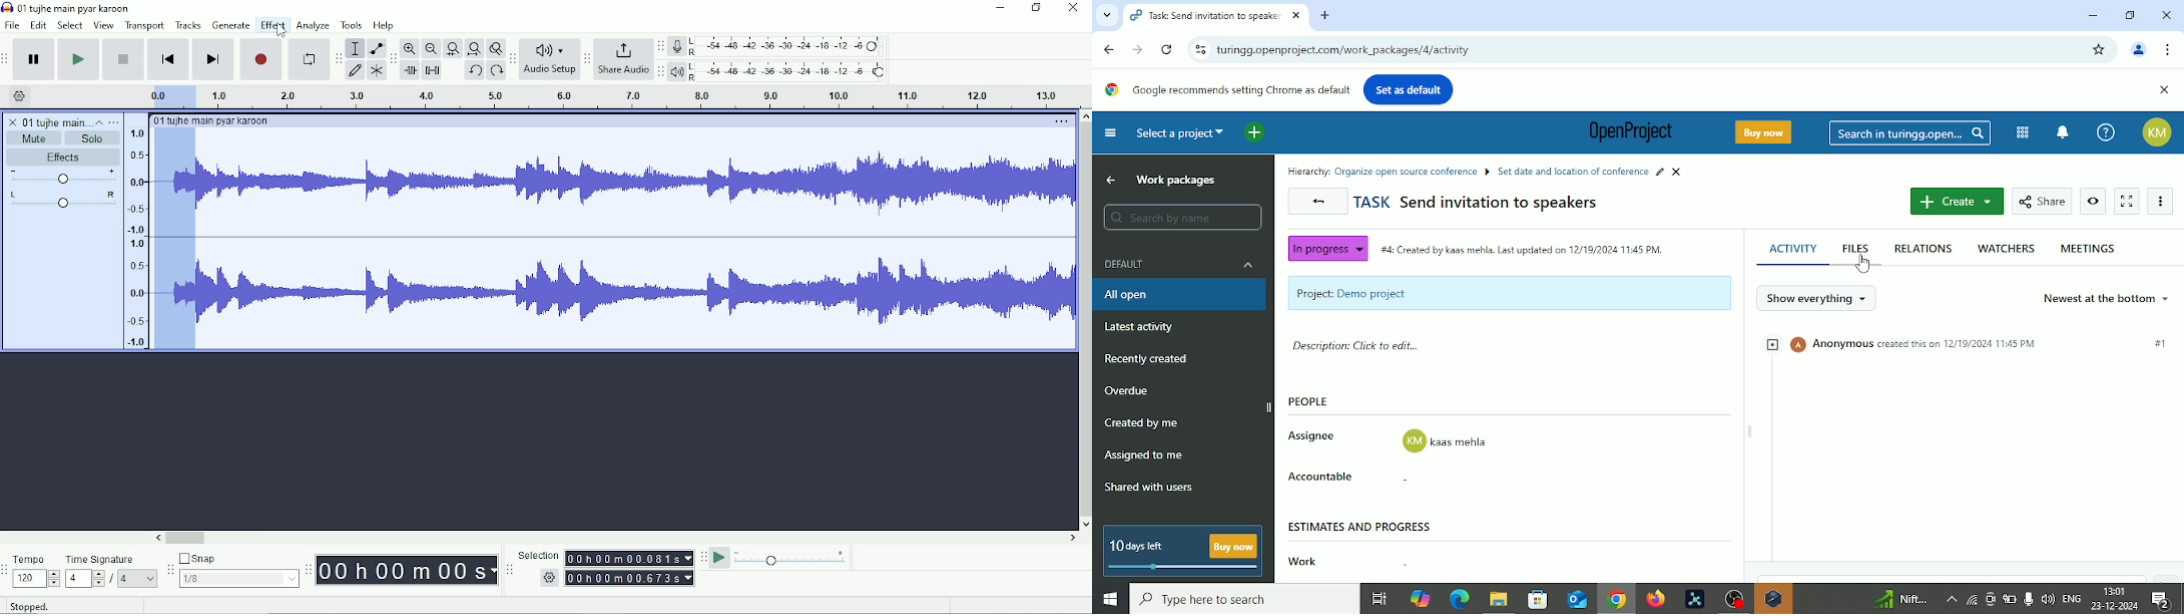 The height and width of the screenshot is (616, 2184). What do you see at coordinates (1129, 391) in the screenshot?
I see `Overdue` at bounding box center [1129, 391].